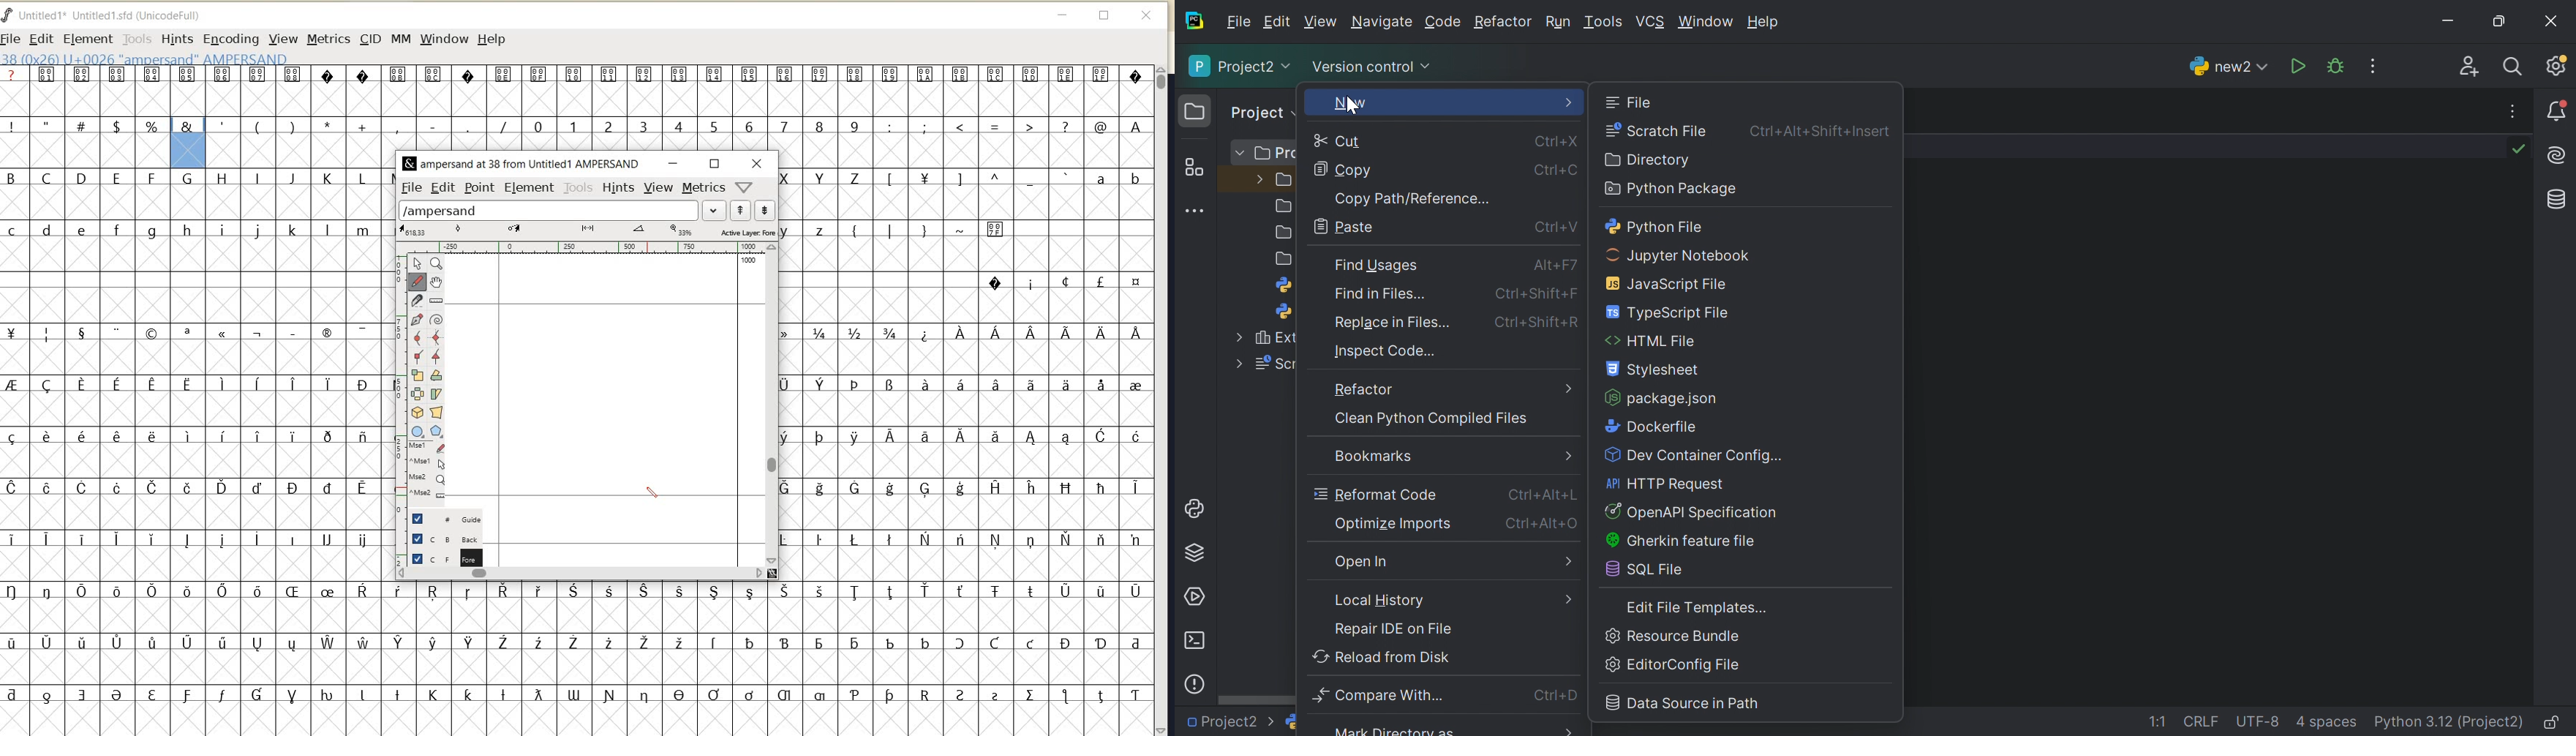  I want to click on Recent files, tab actions, and more, so click(2514, 111).